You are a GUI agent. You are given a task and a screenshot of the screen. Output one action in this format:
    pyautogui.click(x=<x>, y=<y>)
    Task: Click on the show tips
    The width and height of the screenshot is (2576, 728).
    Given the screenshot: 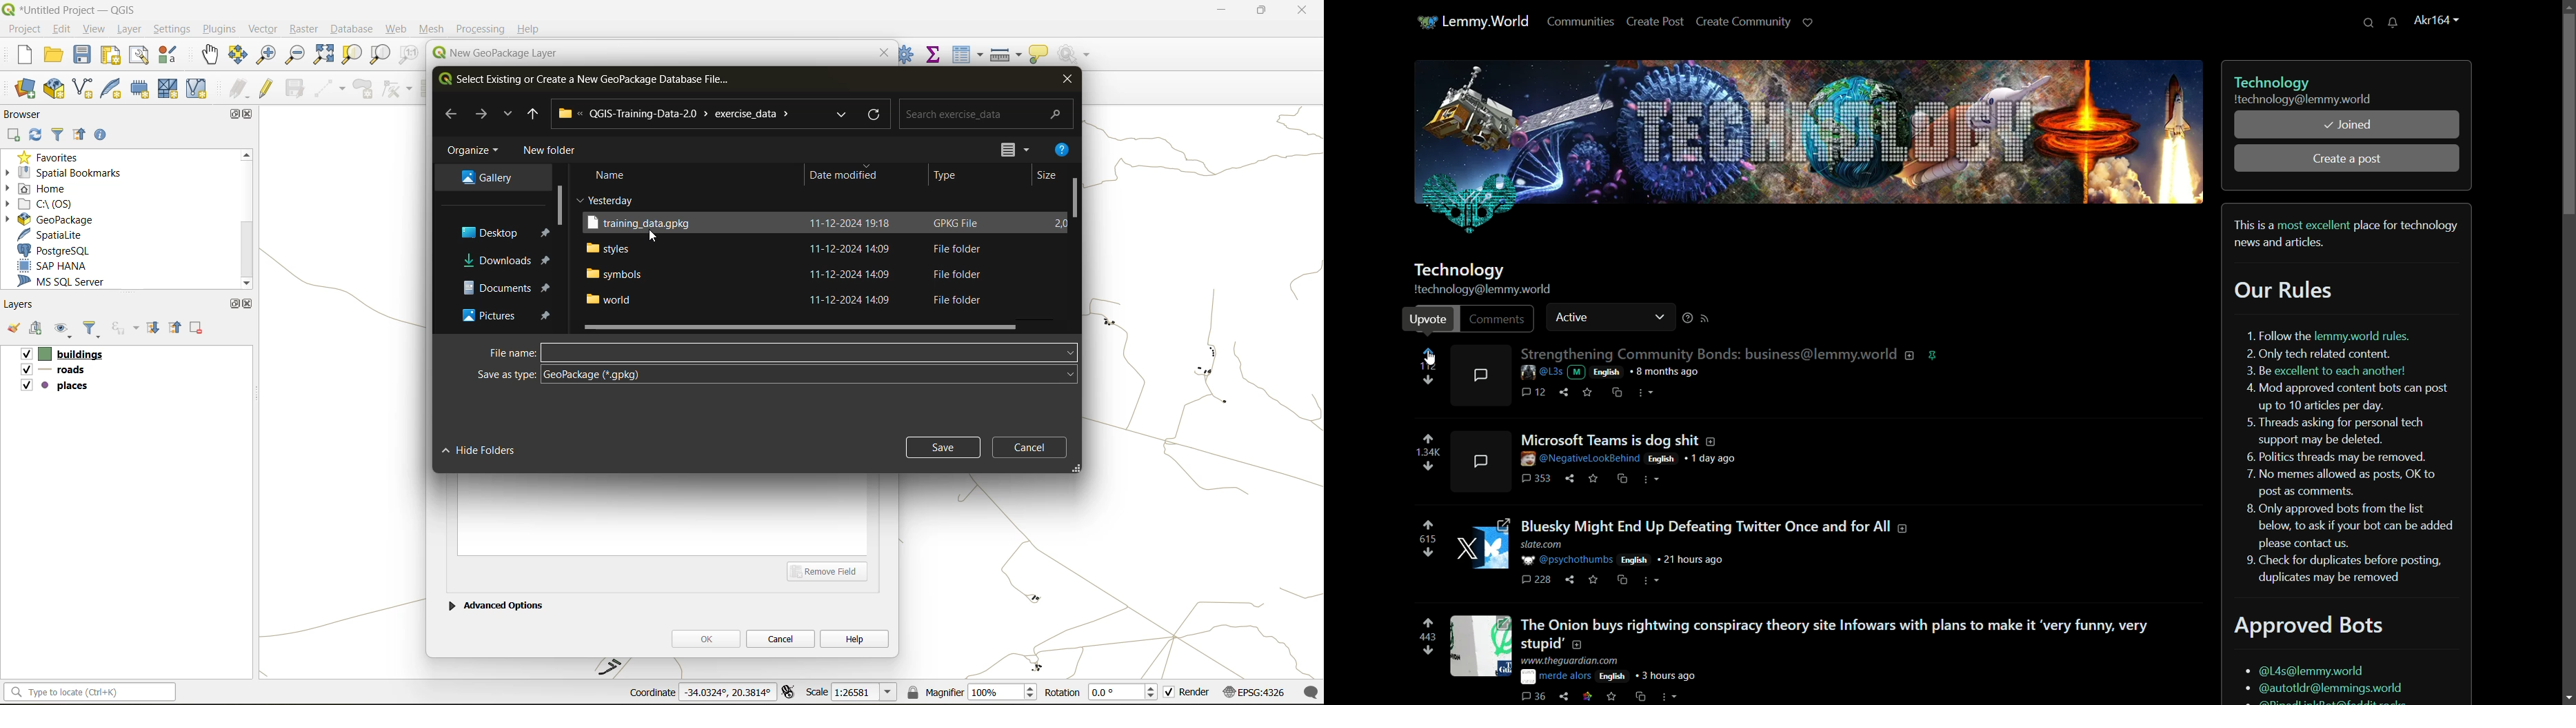 What is the action you would take?
    pyautogui.click(x=1039, y=55)
    